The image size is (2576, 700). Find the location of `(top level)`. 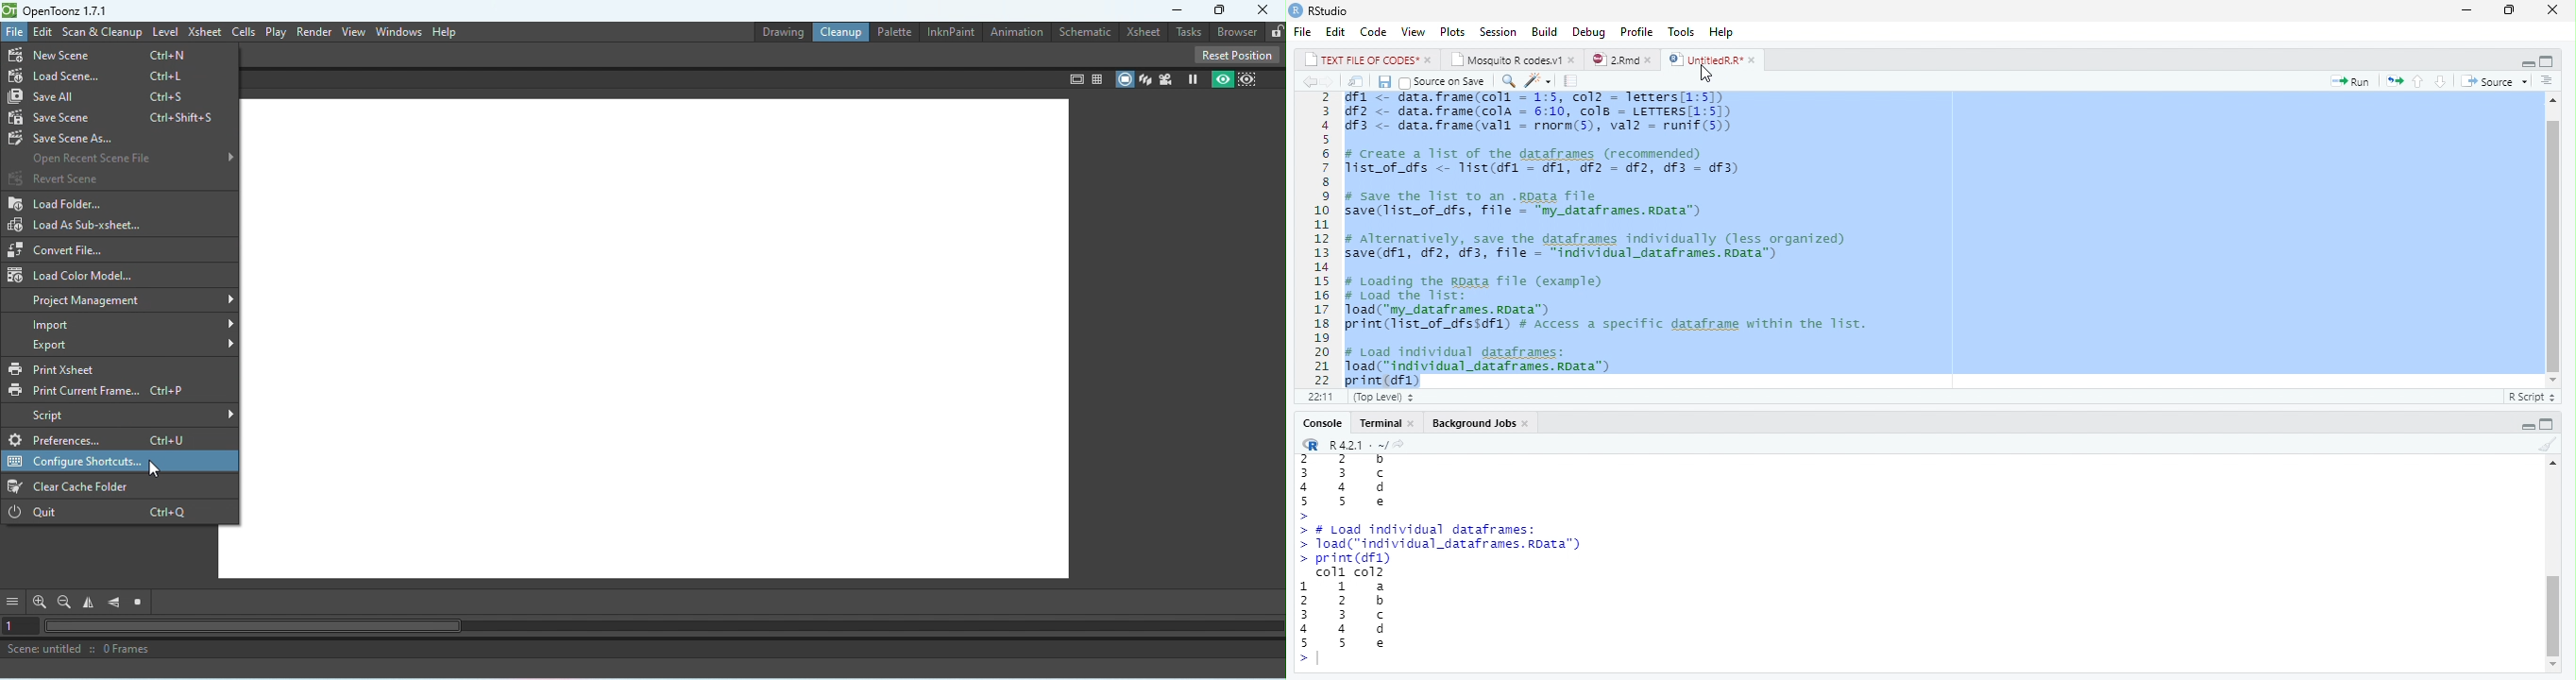

(top level) is located at coordinates (1381, 397).